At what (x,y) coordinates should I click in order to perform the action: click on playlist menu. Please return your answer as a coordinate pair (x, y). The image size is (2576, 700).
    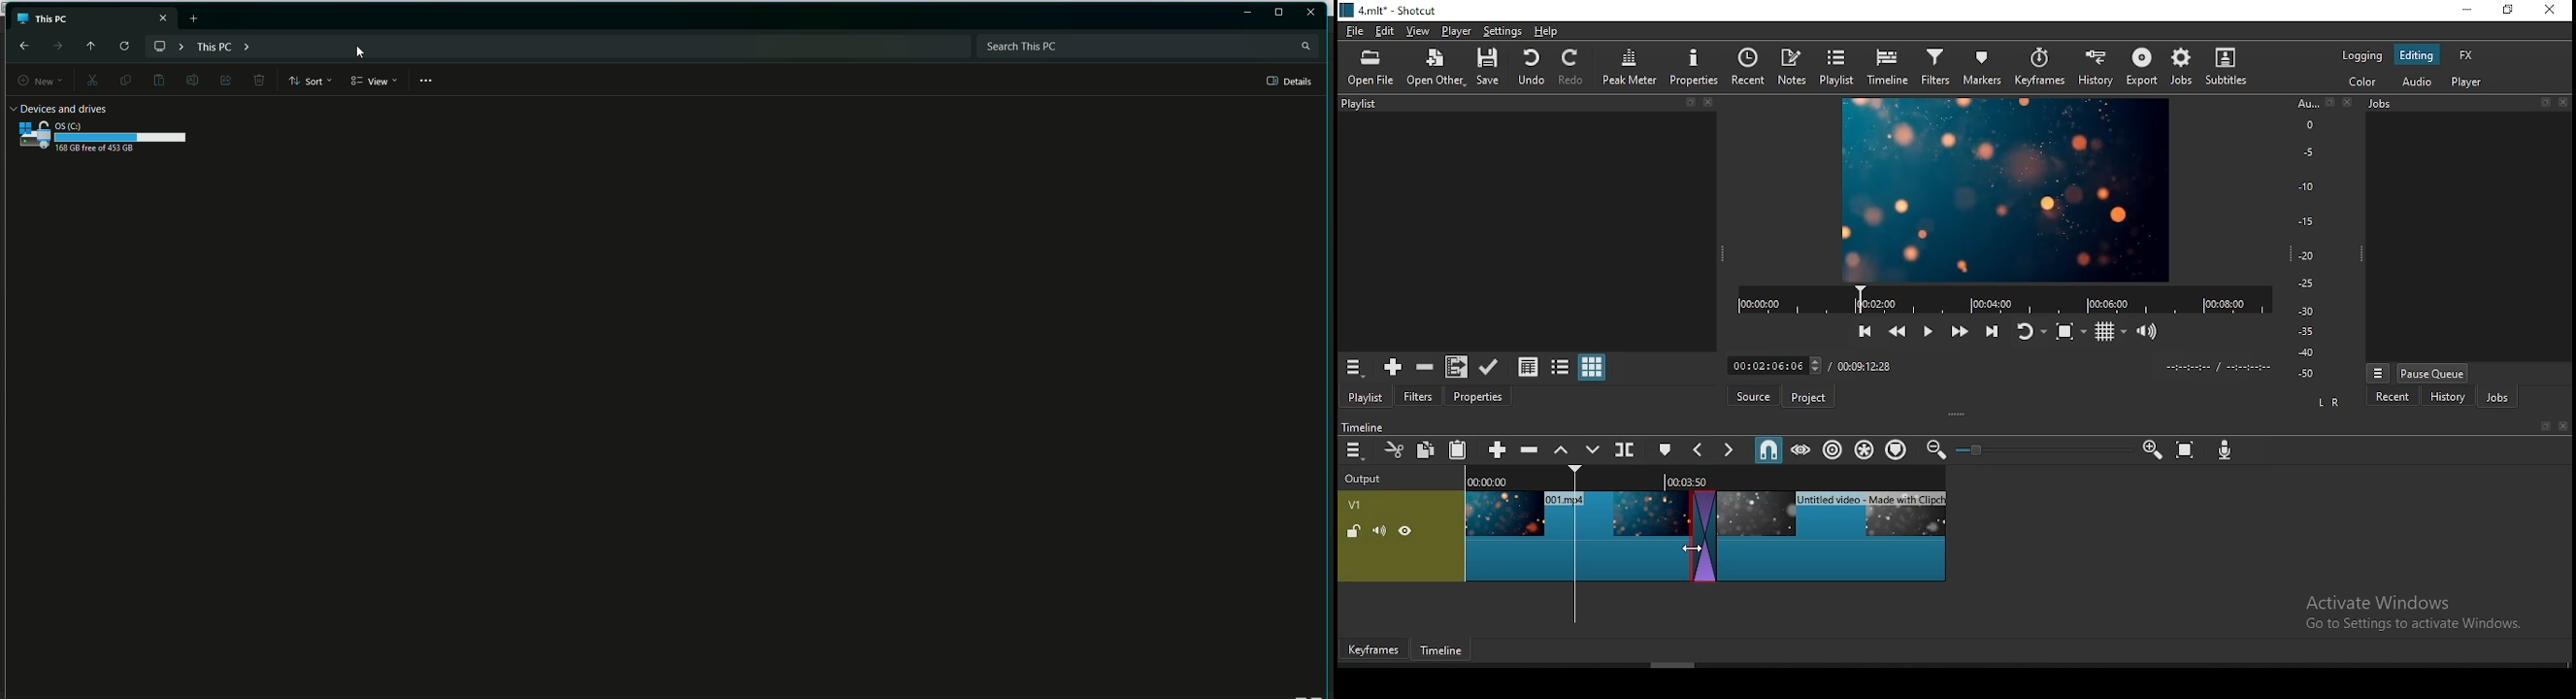
    Looking at the image, I should click on (1353, 367).